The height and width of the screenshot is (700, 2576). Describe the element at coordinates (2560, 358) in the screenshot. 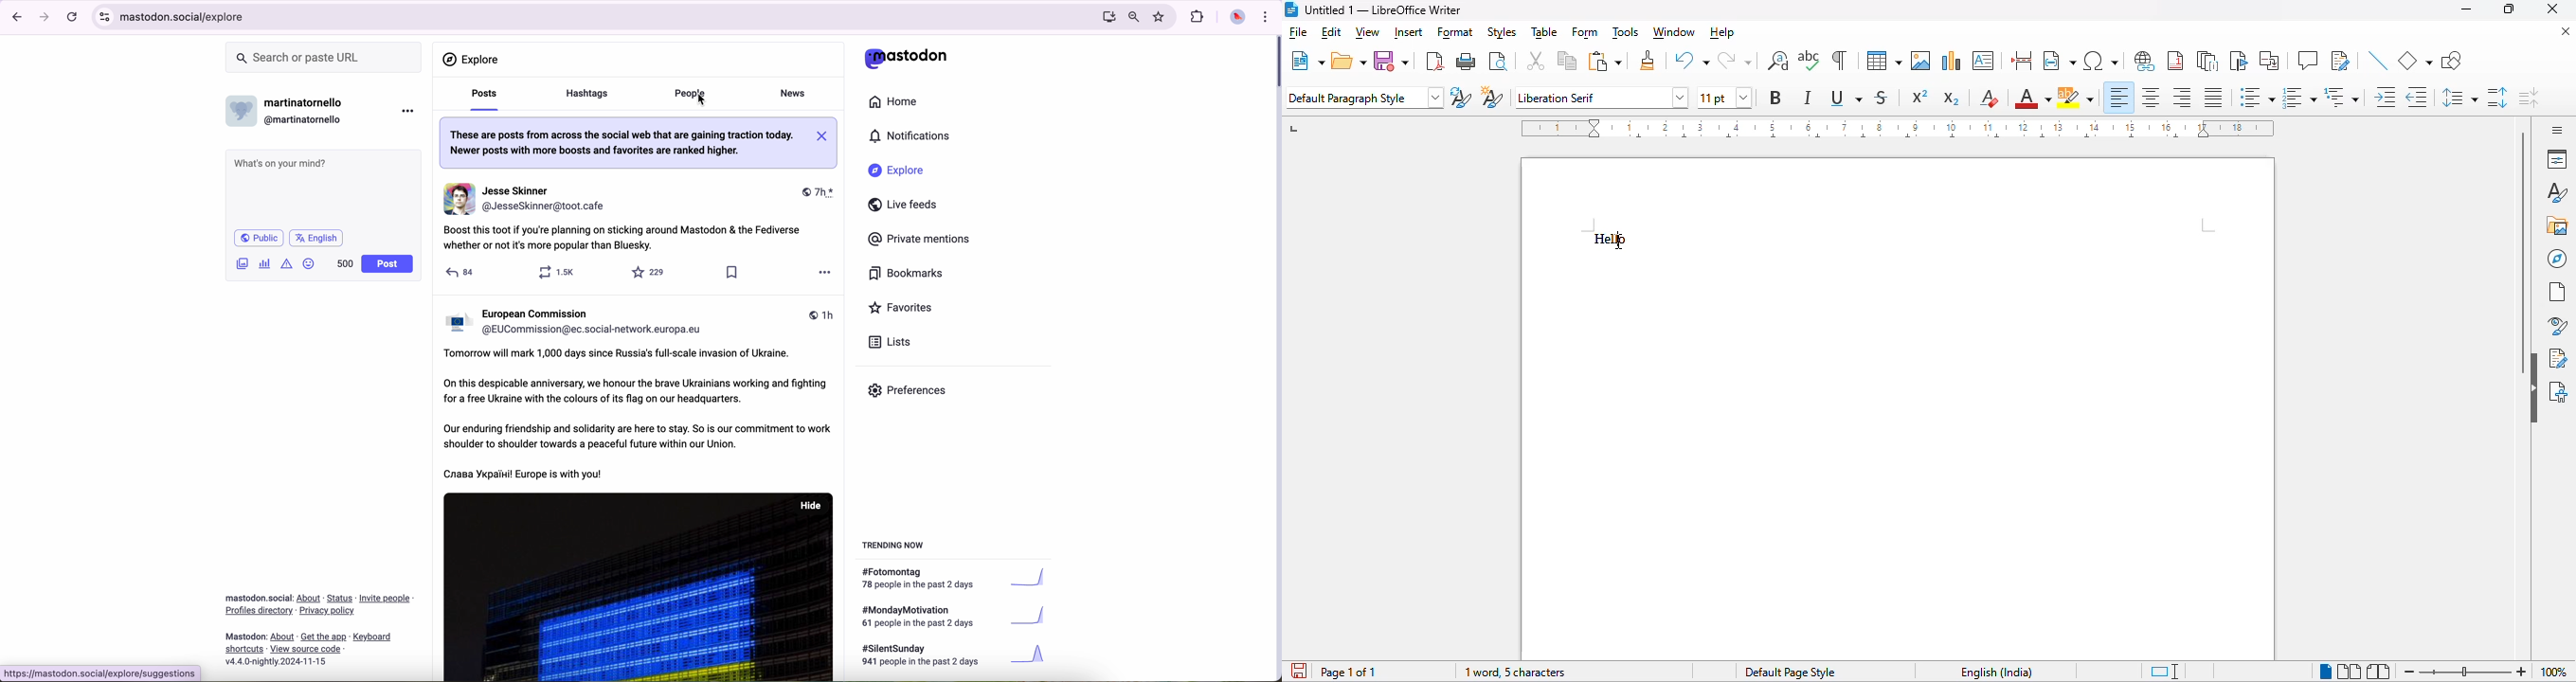

I see `manage changes` at that location.